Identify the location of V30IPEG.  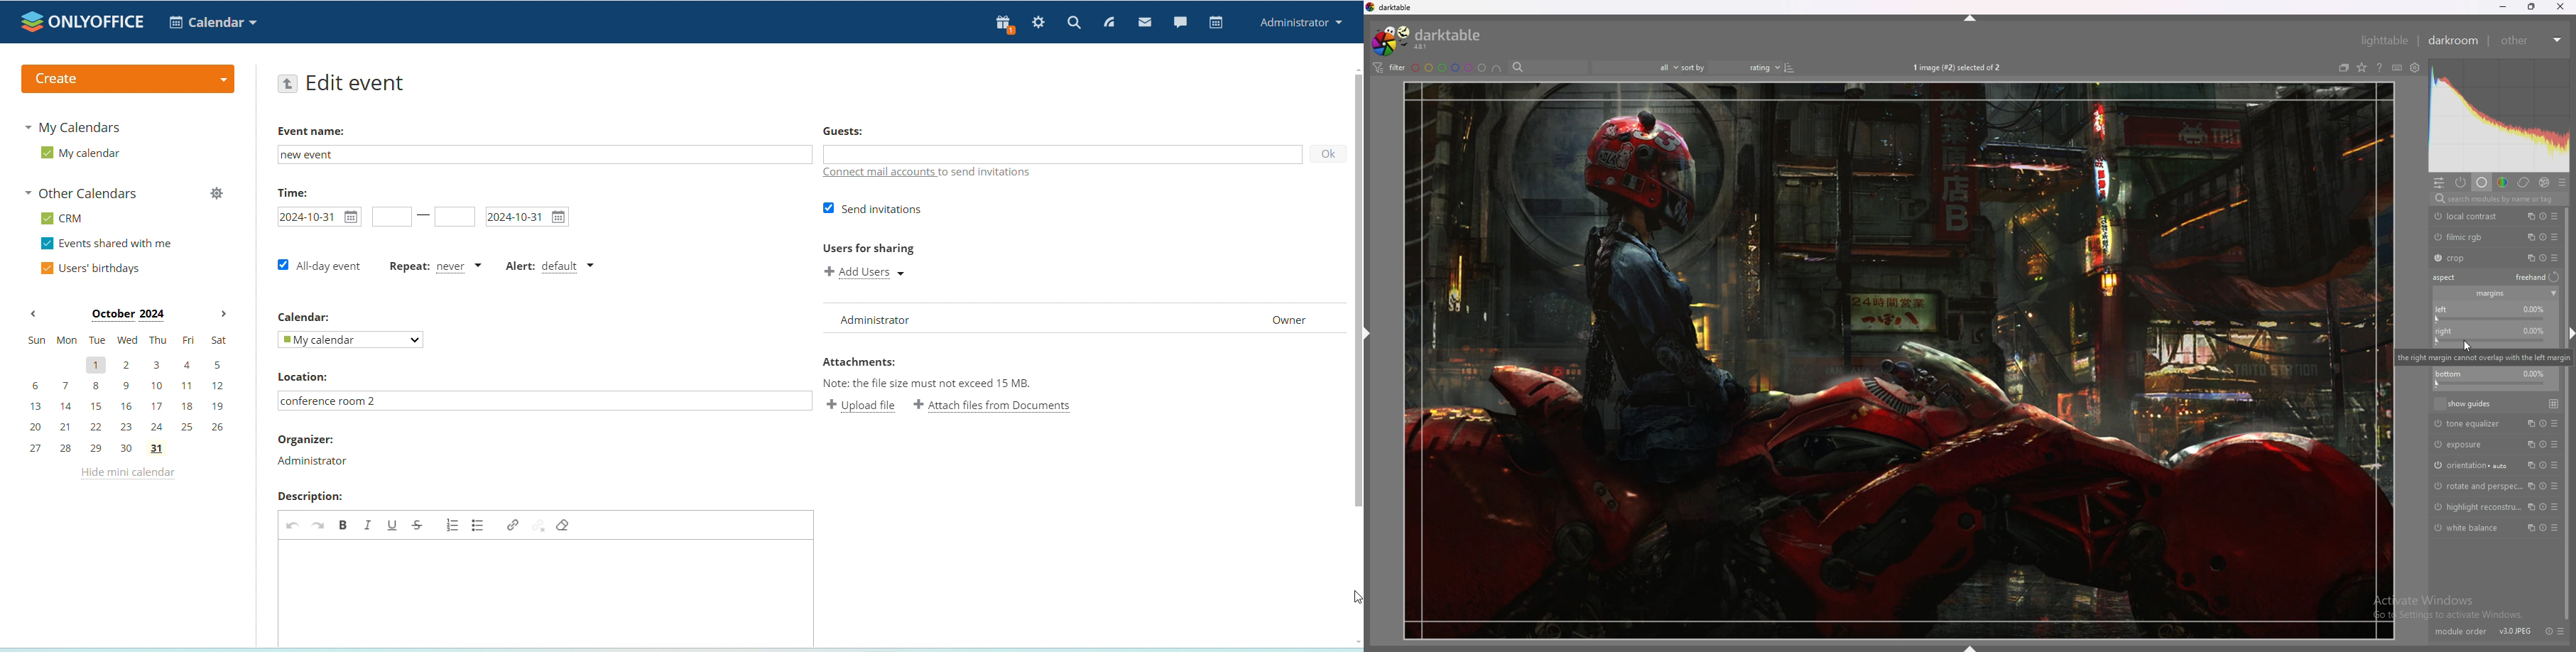
(2515, 623).